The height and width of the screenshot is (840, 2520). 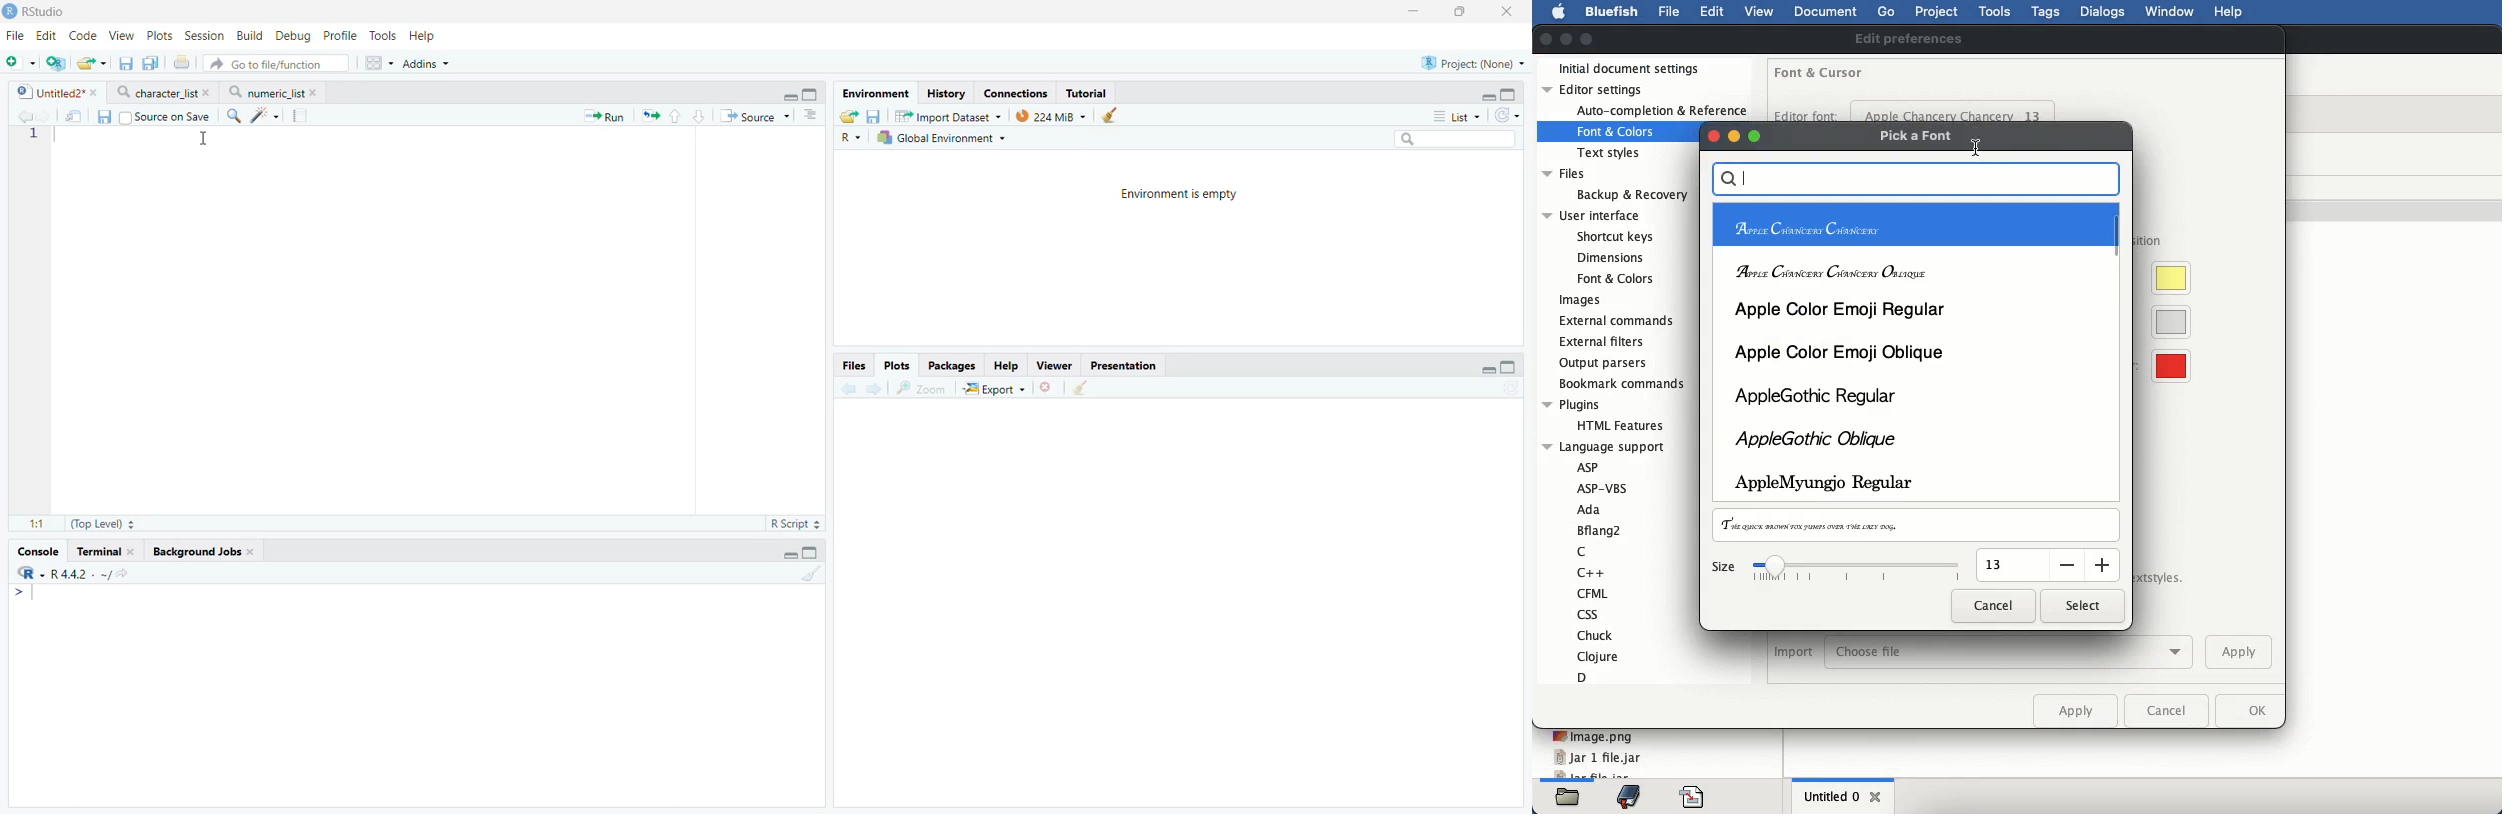 I want to click on Hide, so click(x=788, y=553).